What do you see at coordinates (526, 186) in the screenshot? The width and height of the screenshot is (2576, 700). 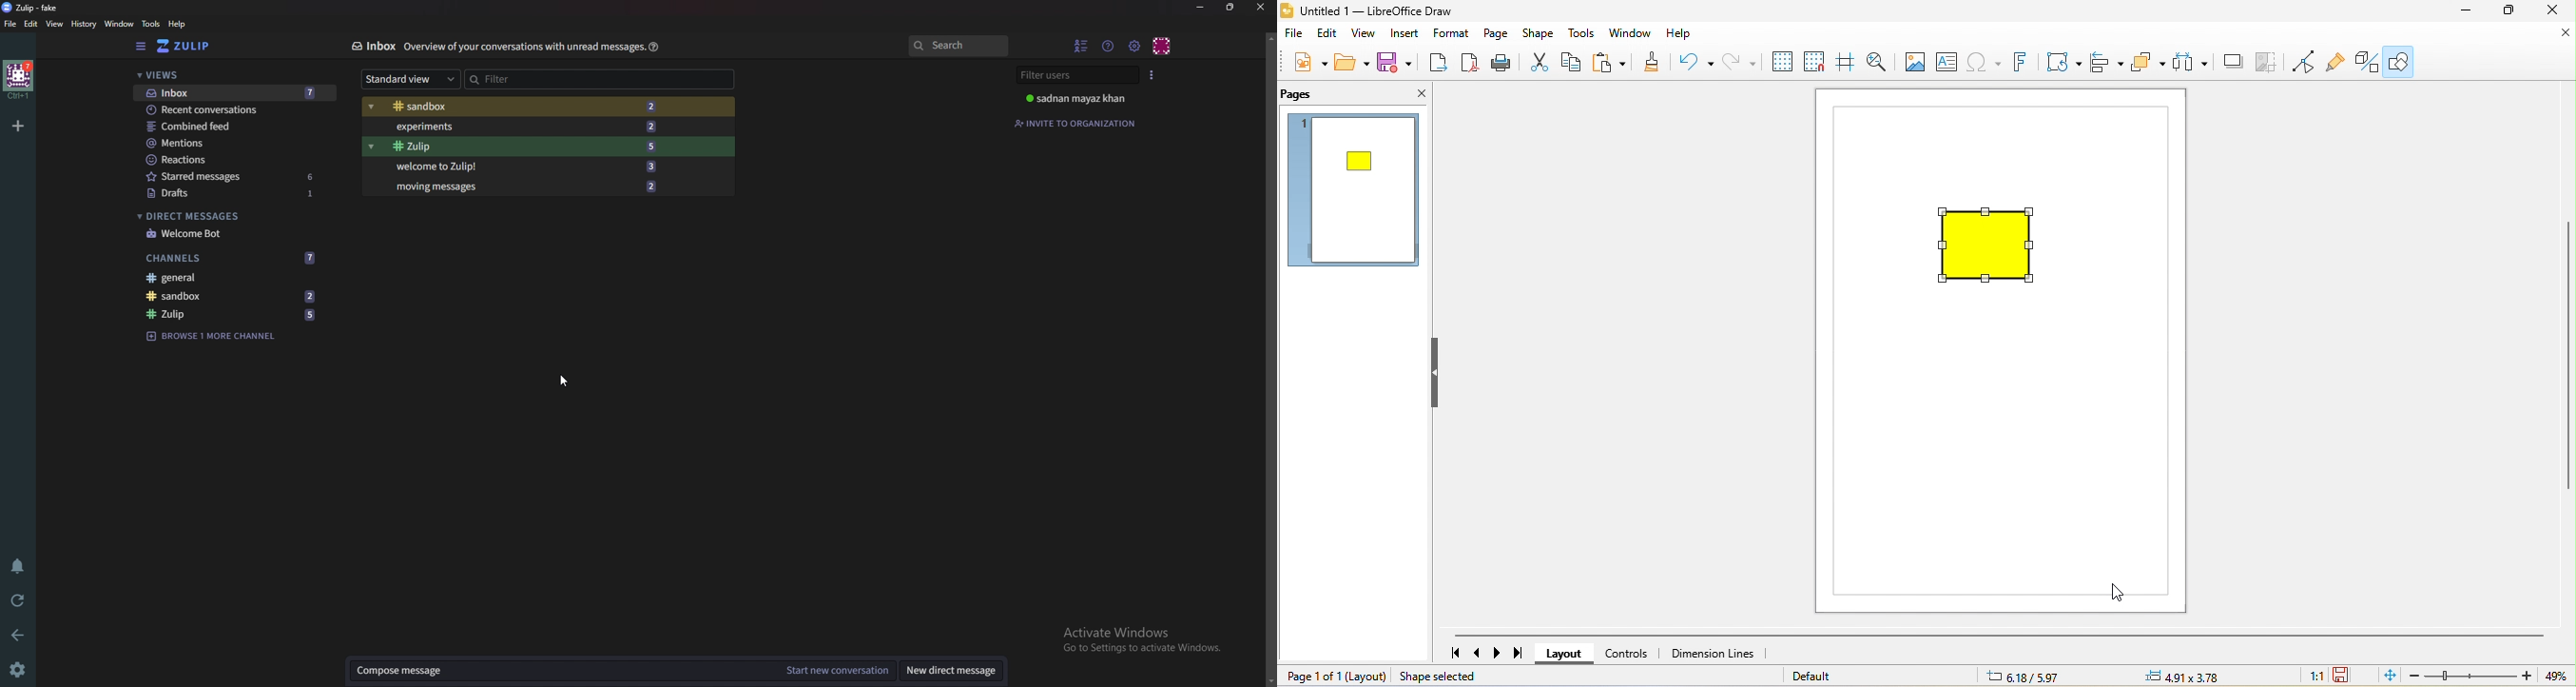 I see `Moving messages` at bounding box center [526, 186].